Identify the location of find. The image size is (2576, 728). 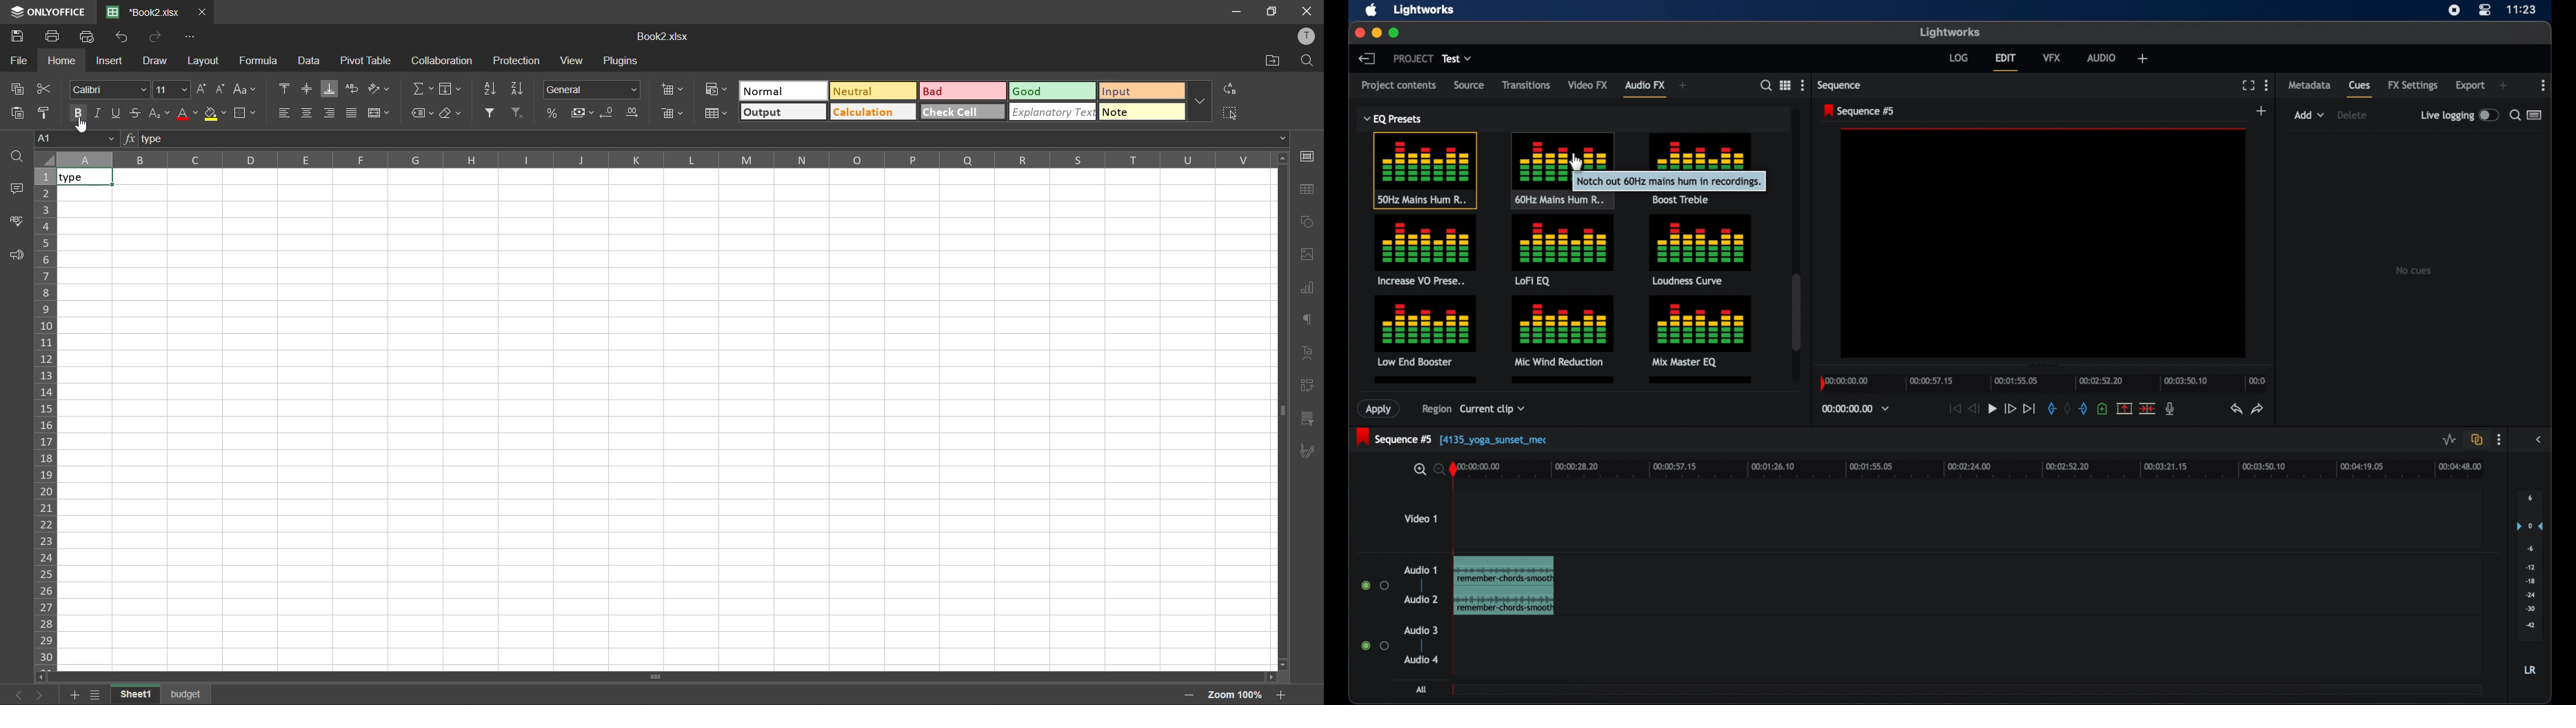
(17, 156).